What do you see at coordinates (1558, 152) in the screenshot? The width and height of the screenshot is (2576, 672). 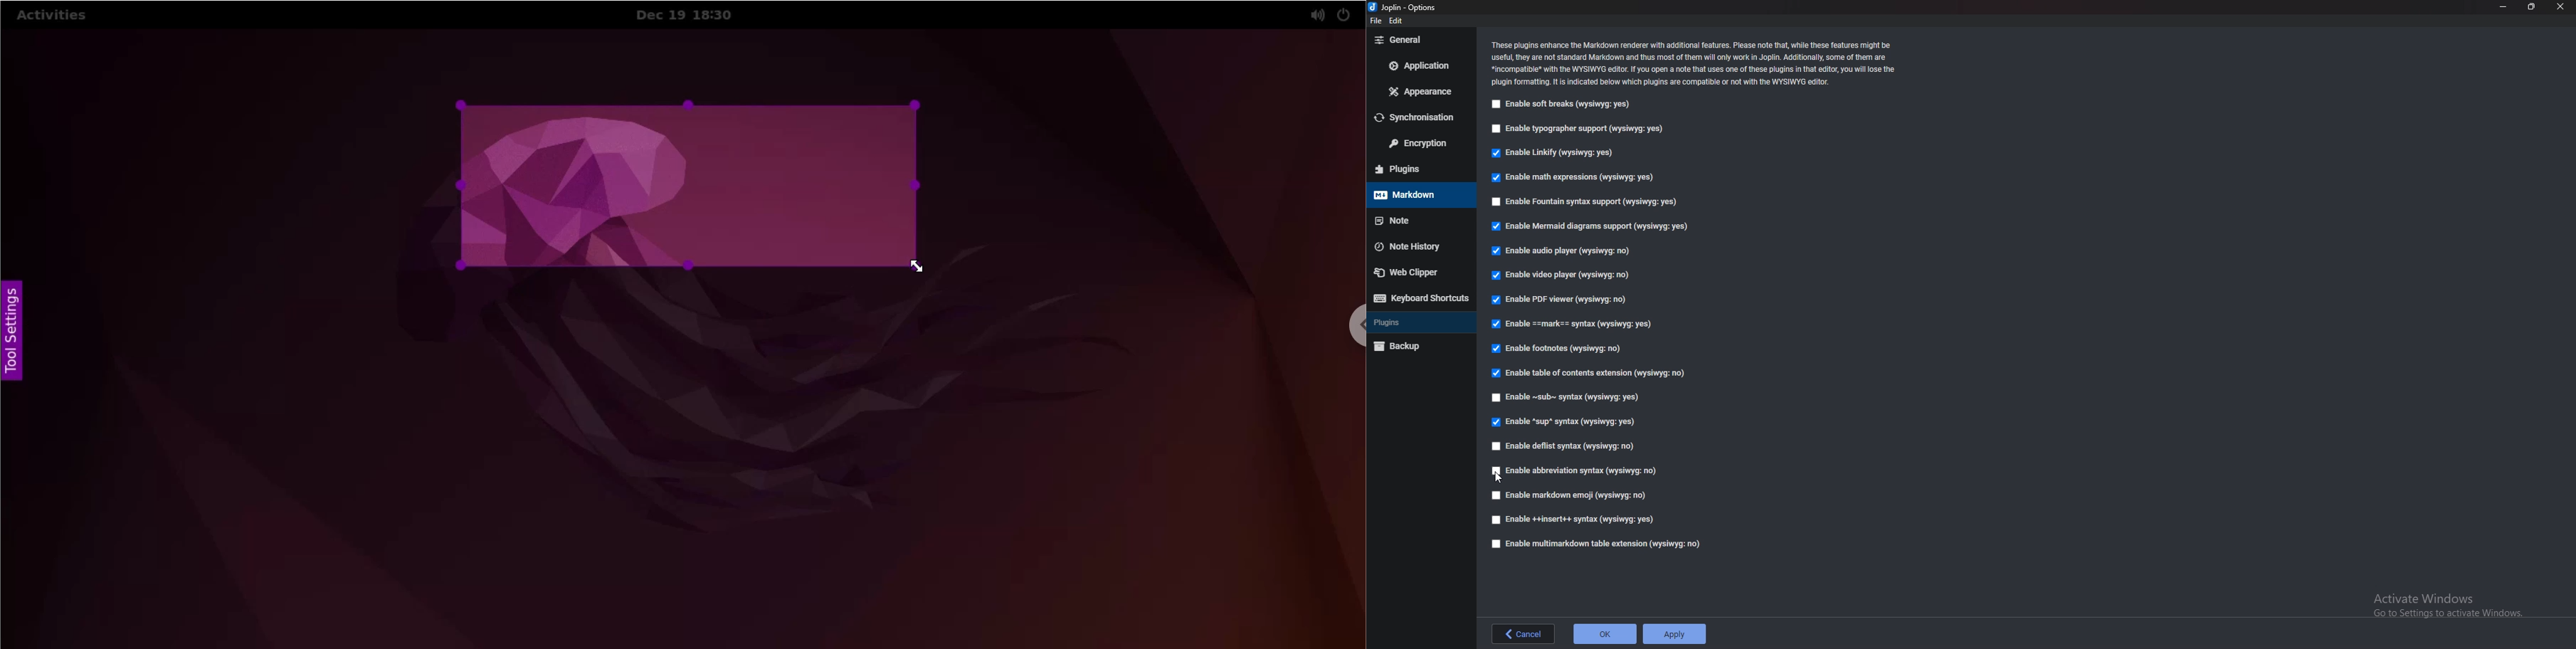 I see `Enable Linkify (wysiwyg: yes)` at bounding box center [1558, 152].